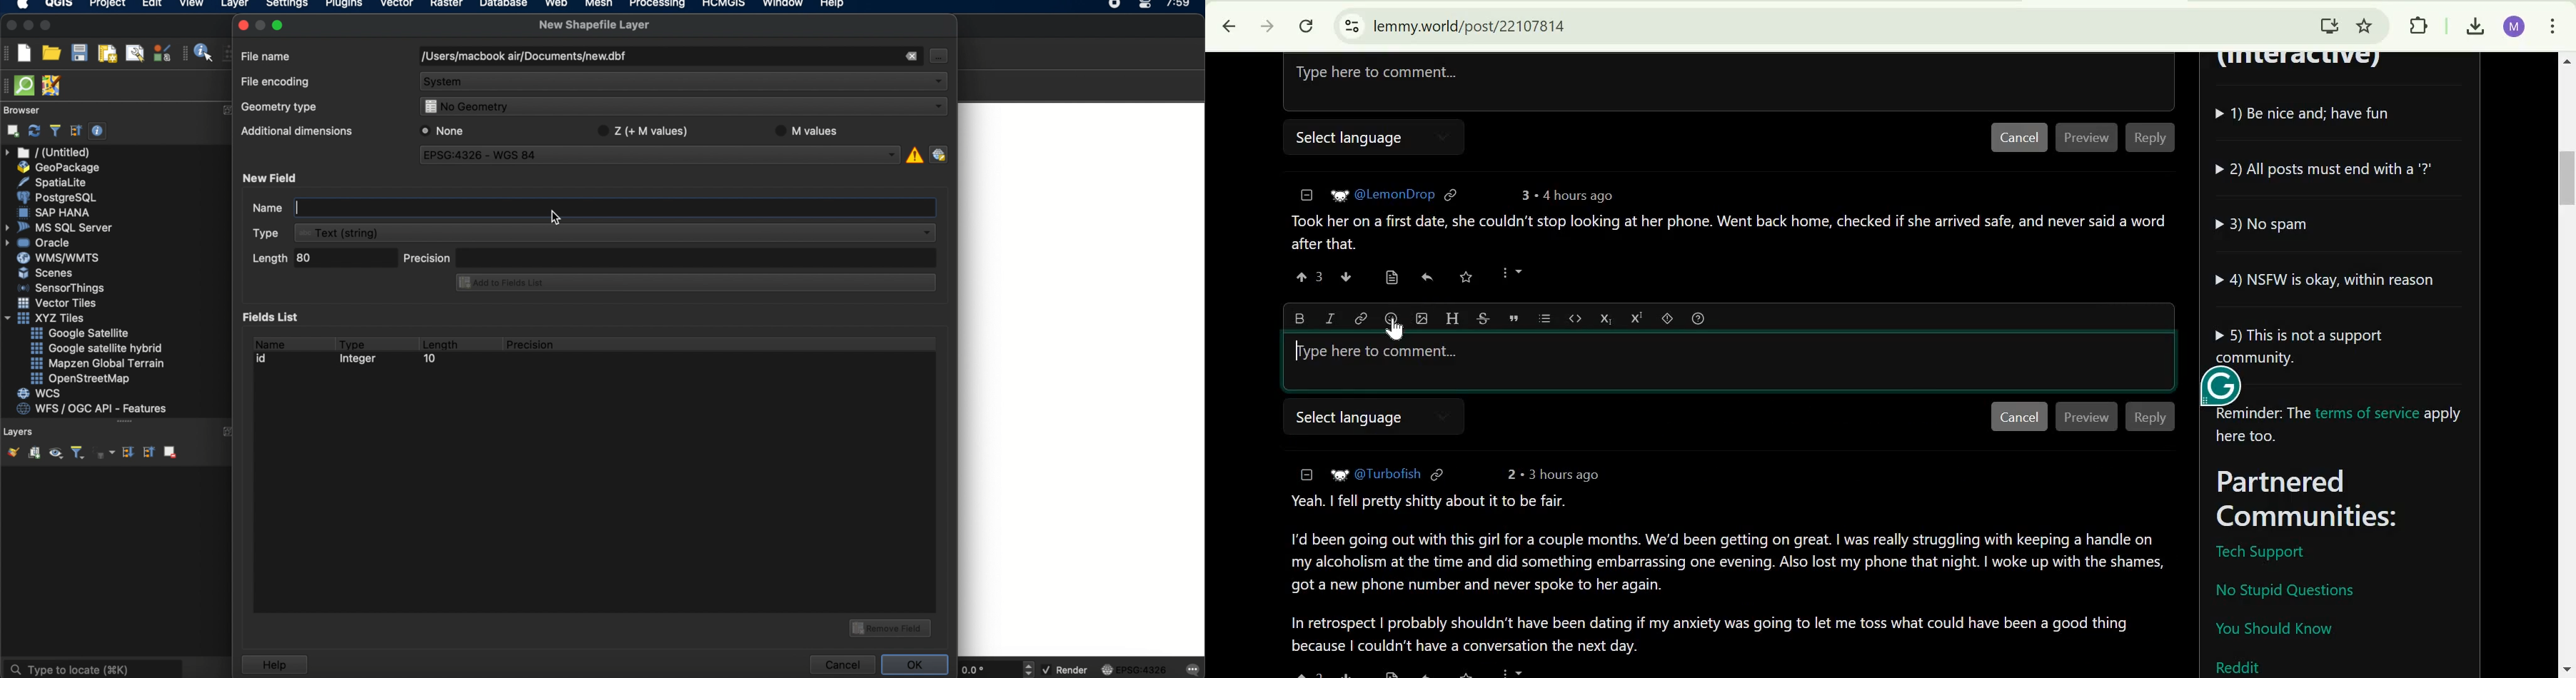 This screenshot has width=2576, height=700. Describe the element at coordinates (56, 212) in the screenshot. I see `sap hana` at that location.